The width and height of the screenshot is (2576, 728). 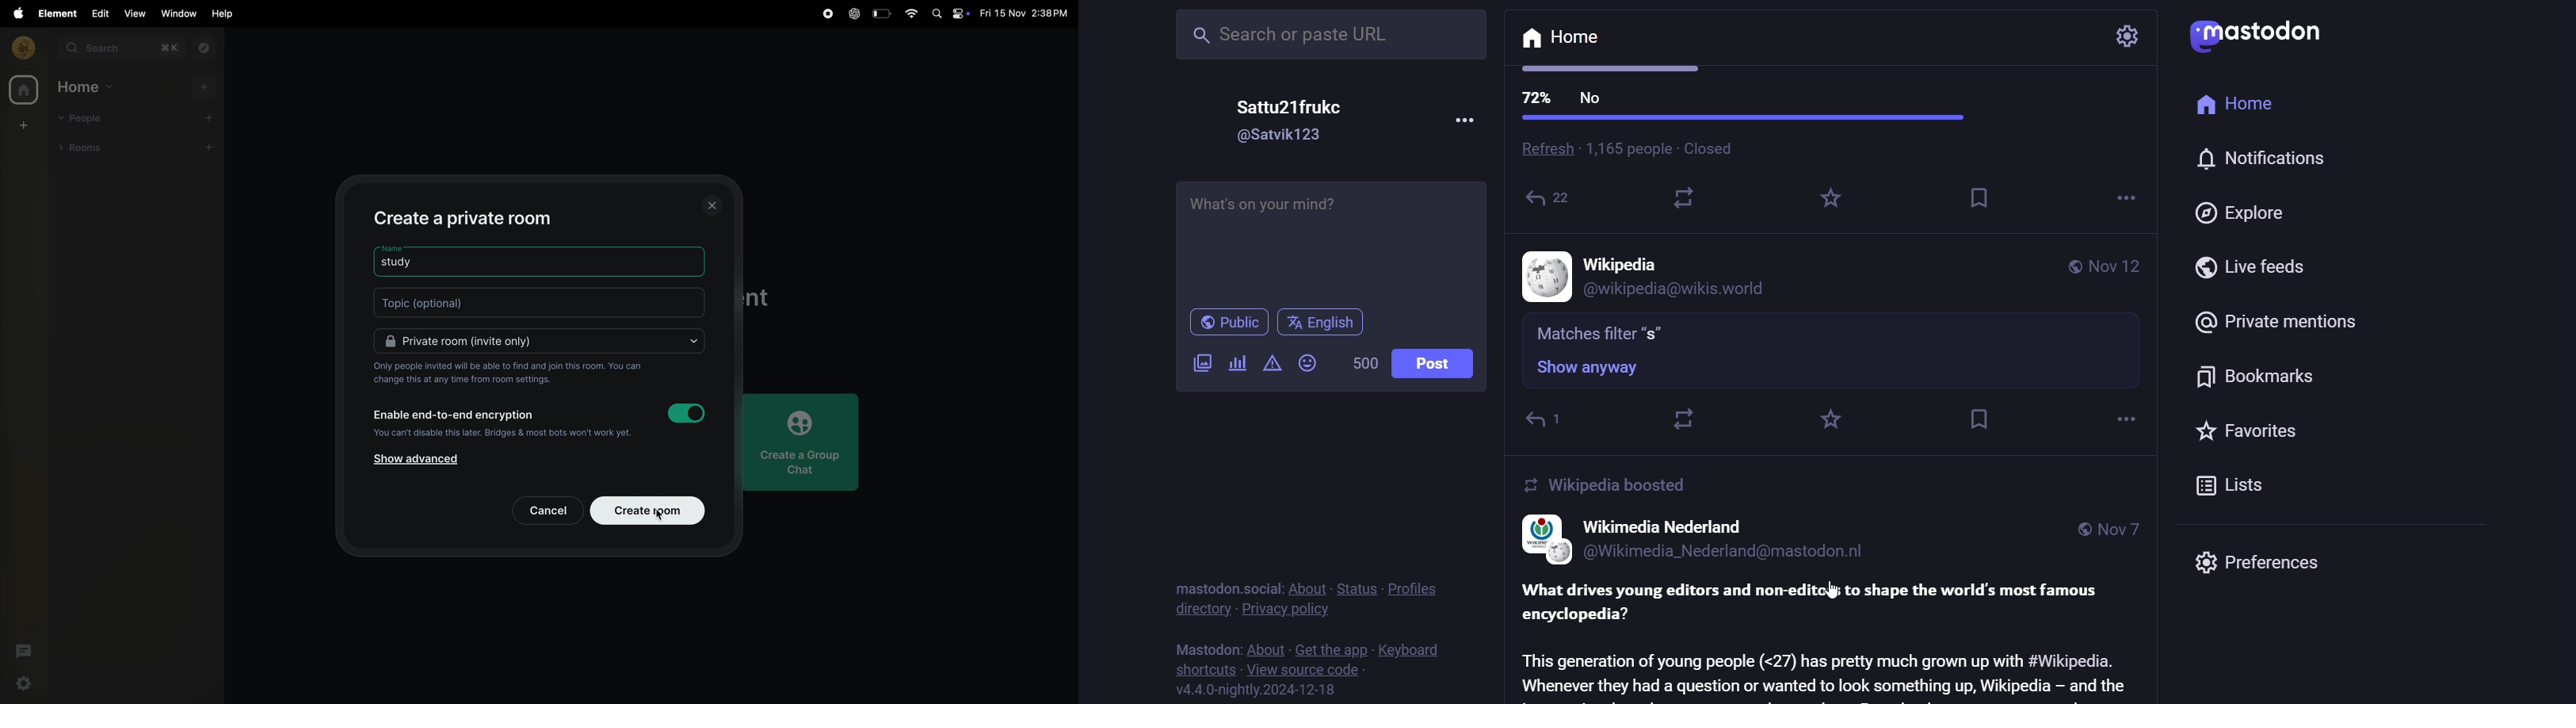 What do you see at coordinates (2269, 162) in the screenshot?
I see `notification` at bounding box center [2269, 162].